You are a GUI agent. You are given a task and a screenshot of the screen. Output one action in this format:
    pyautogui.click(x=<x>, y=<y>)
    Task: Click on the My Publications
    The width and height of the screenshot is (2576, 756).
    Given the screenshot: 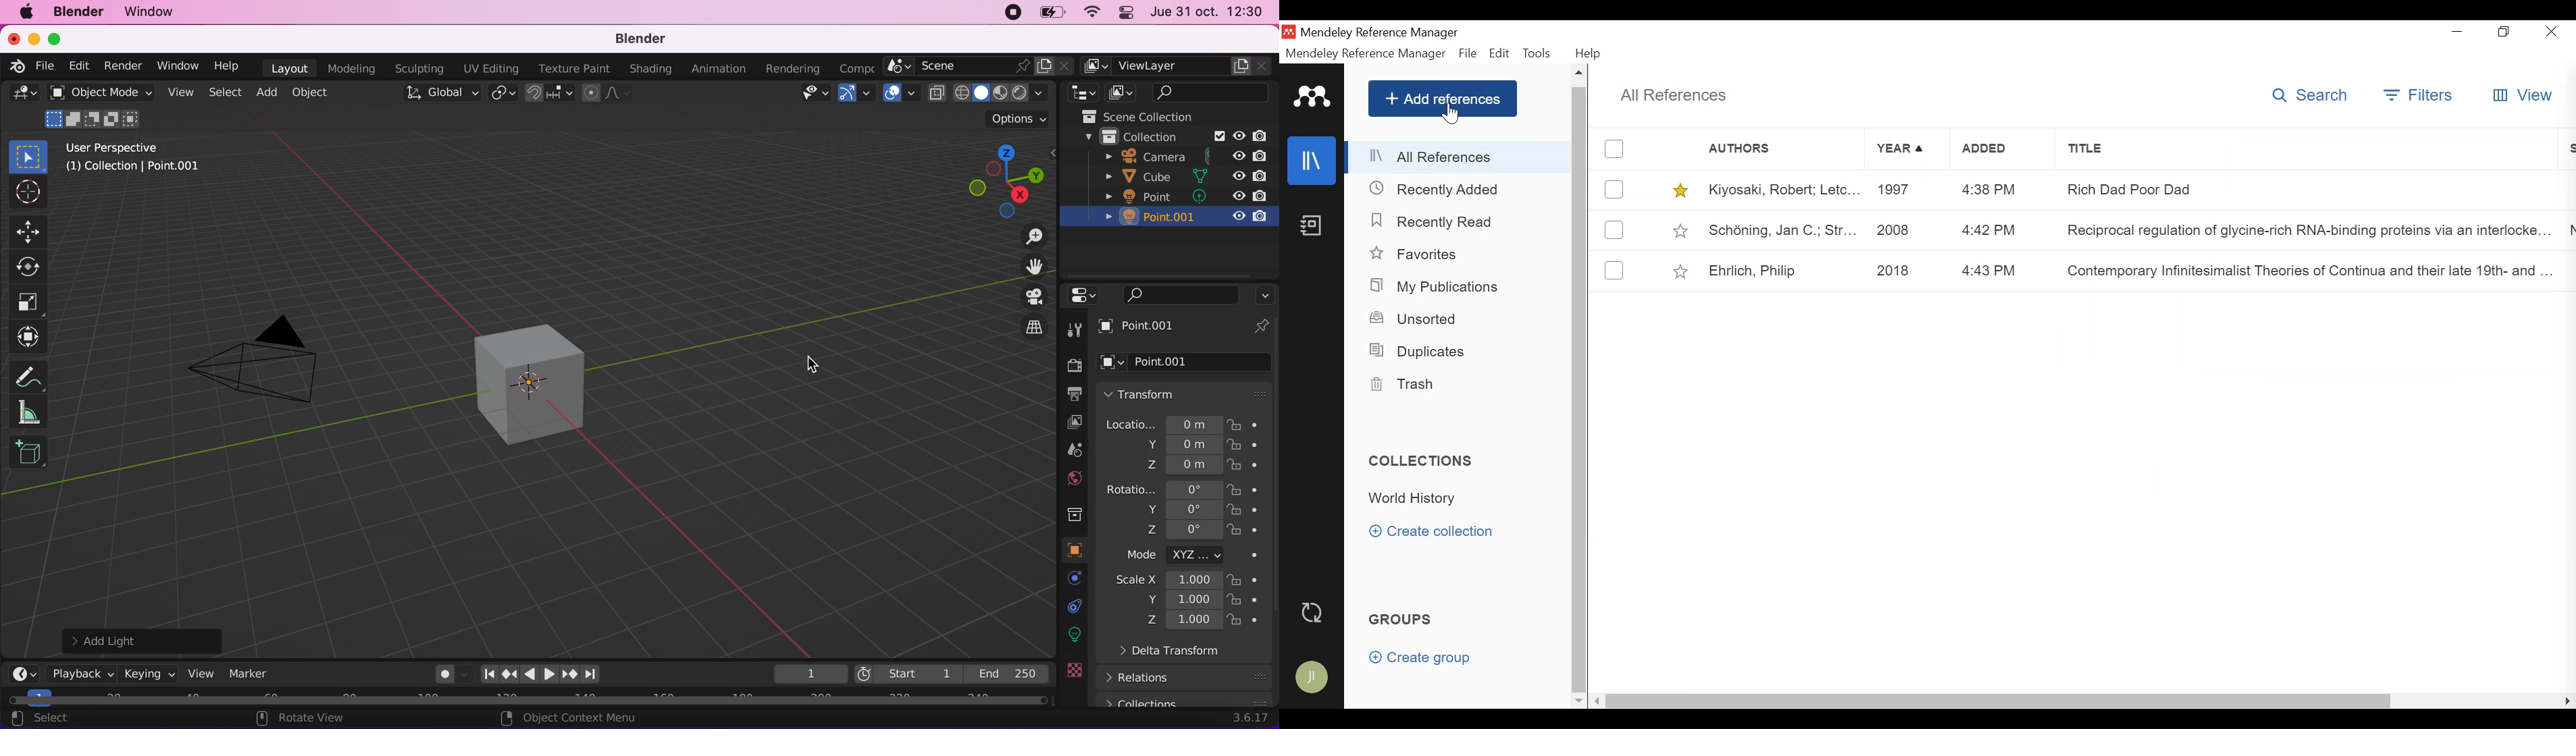 What is the action you would take?
    pyautogui.click(x=1437, y=286)
    